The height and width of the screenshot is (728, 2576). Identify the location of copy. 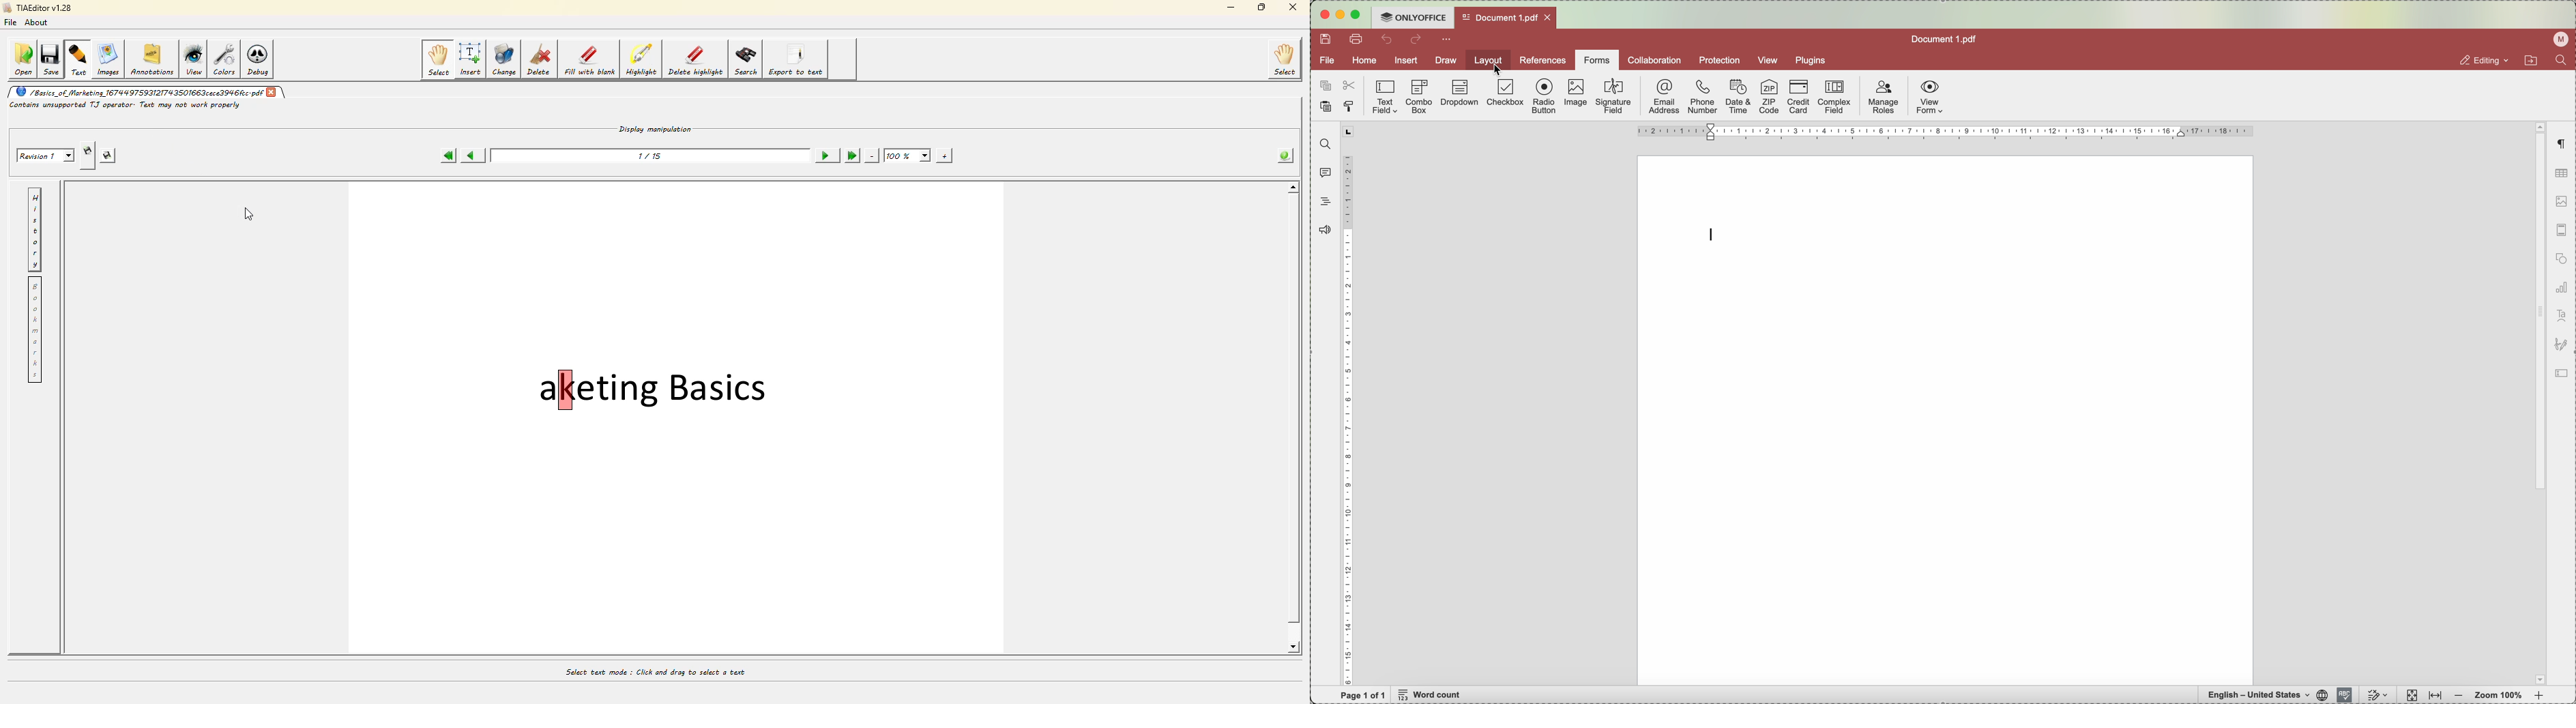
(1323, 84).